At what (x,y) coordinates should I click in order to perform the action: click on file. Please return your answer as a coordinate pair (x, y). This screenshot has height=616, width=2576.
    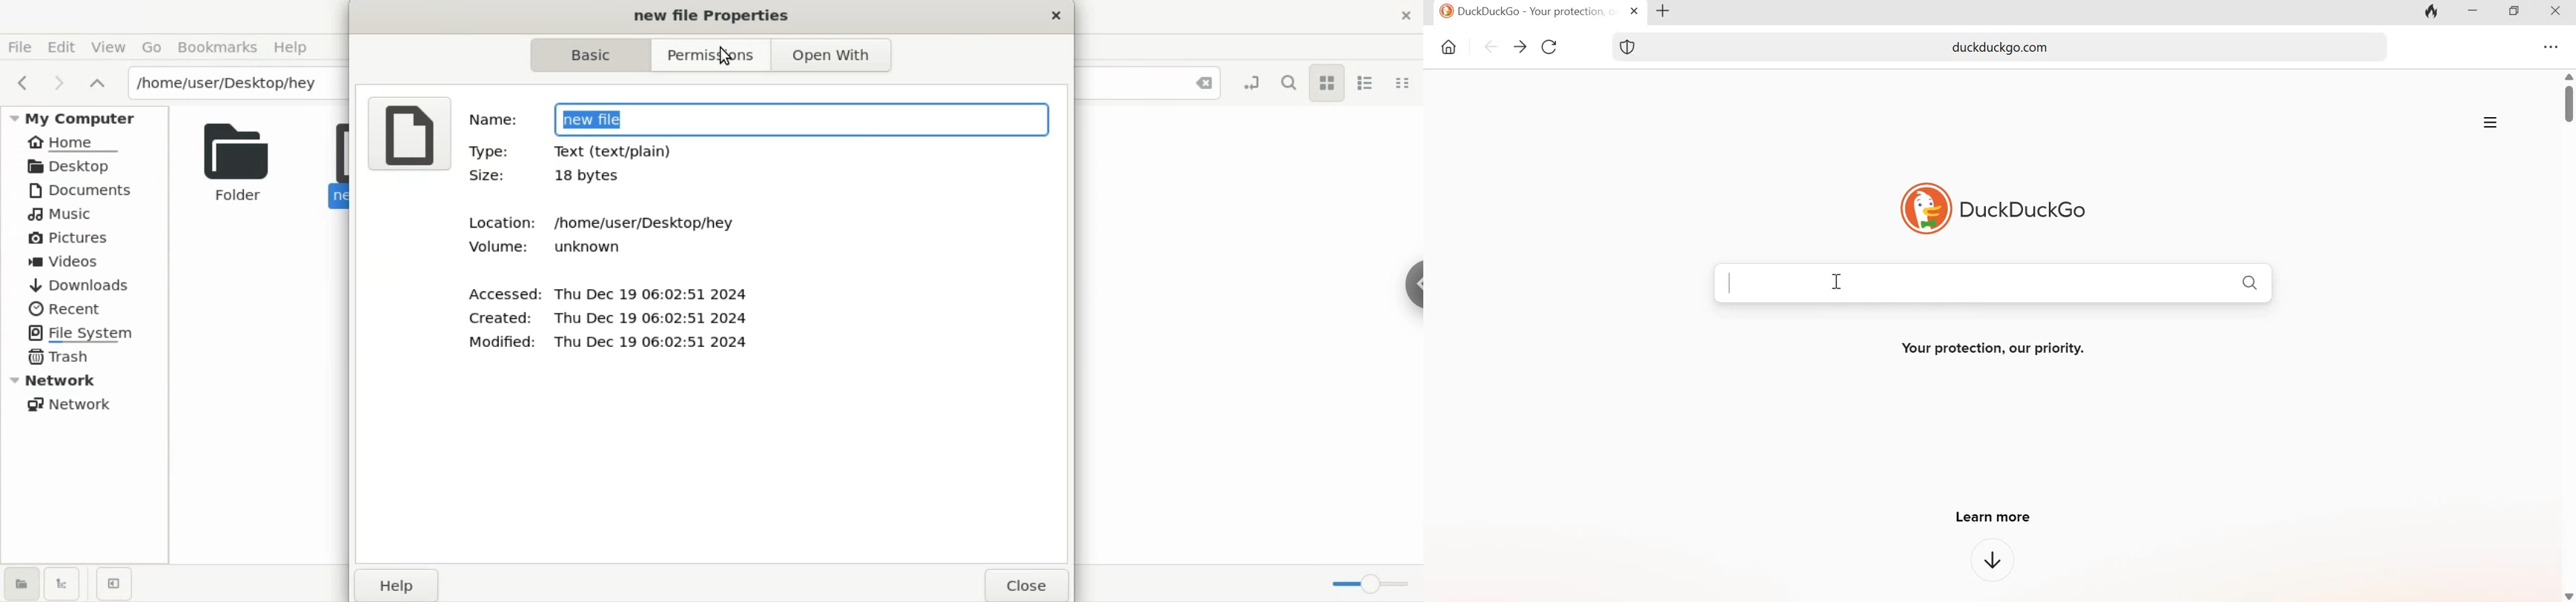
    Looking at the image, I should click on (407, 133).